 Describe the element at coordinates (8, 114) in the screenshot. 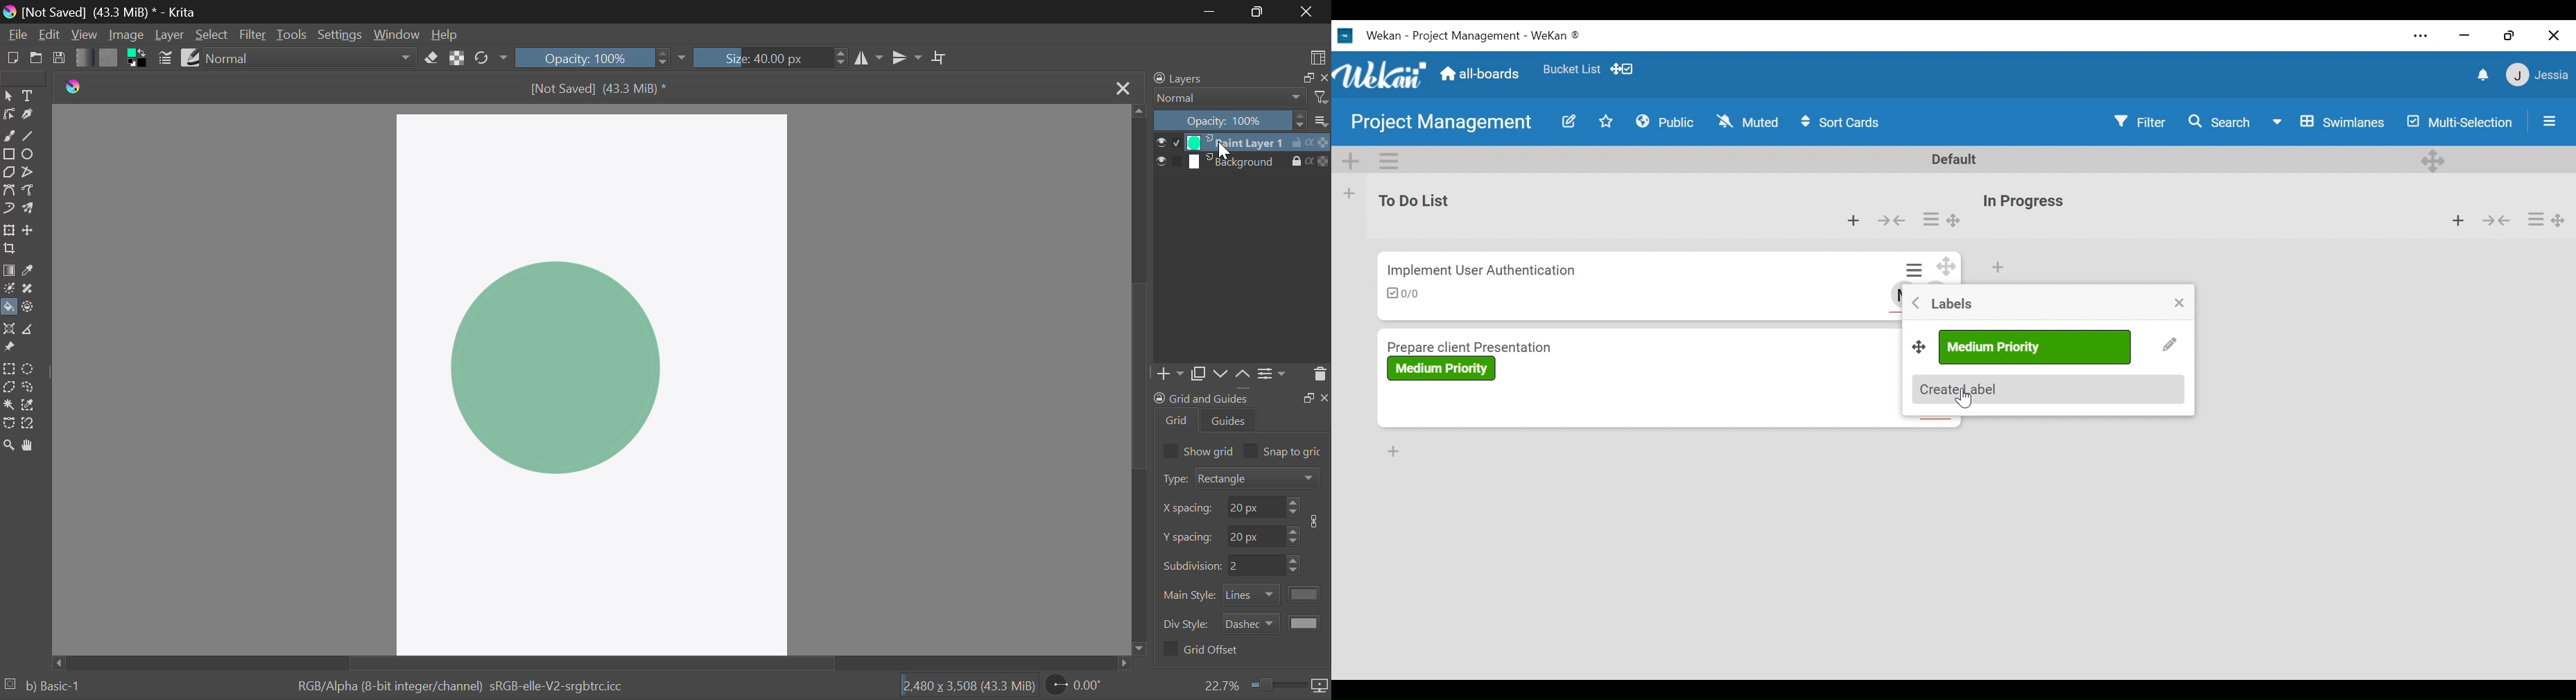

I see `Edit Shapes` at that location.